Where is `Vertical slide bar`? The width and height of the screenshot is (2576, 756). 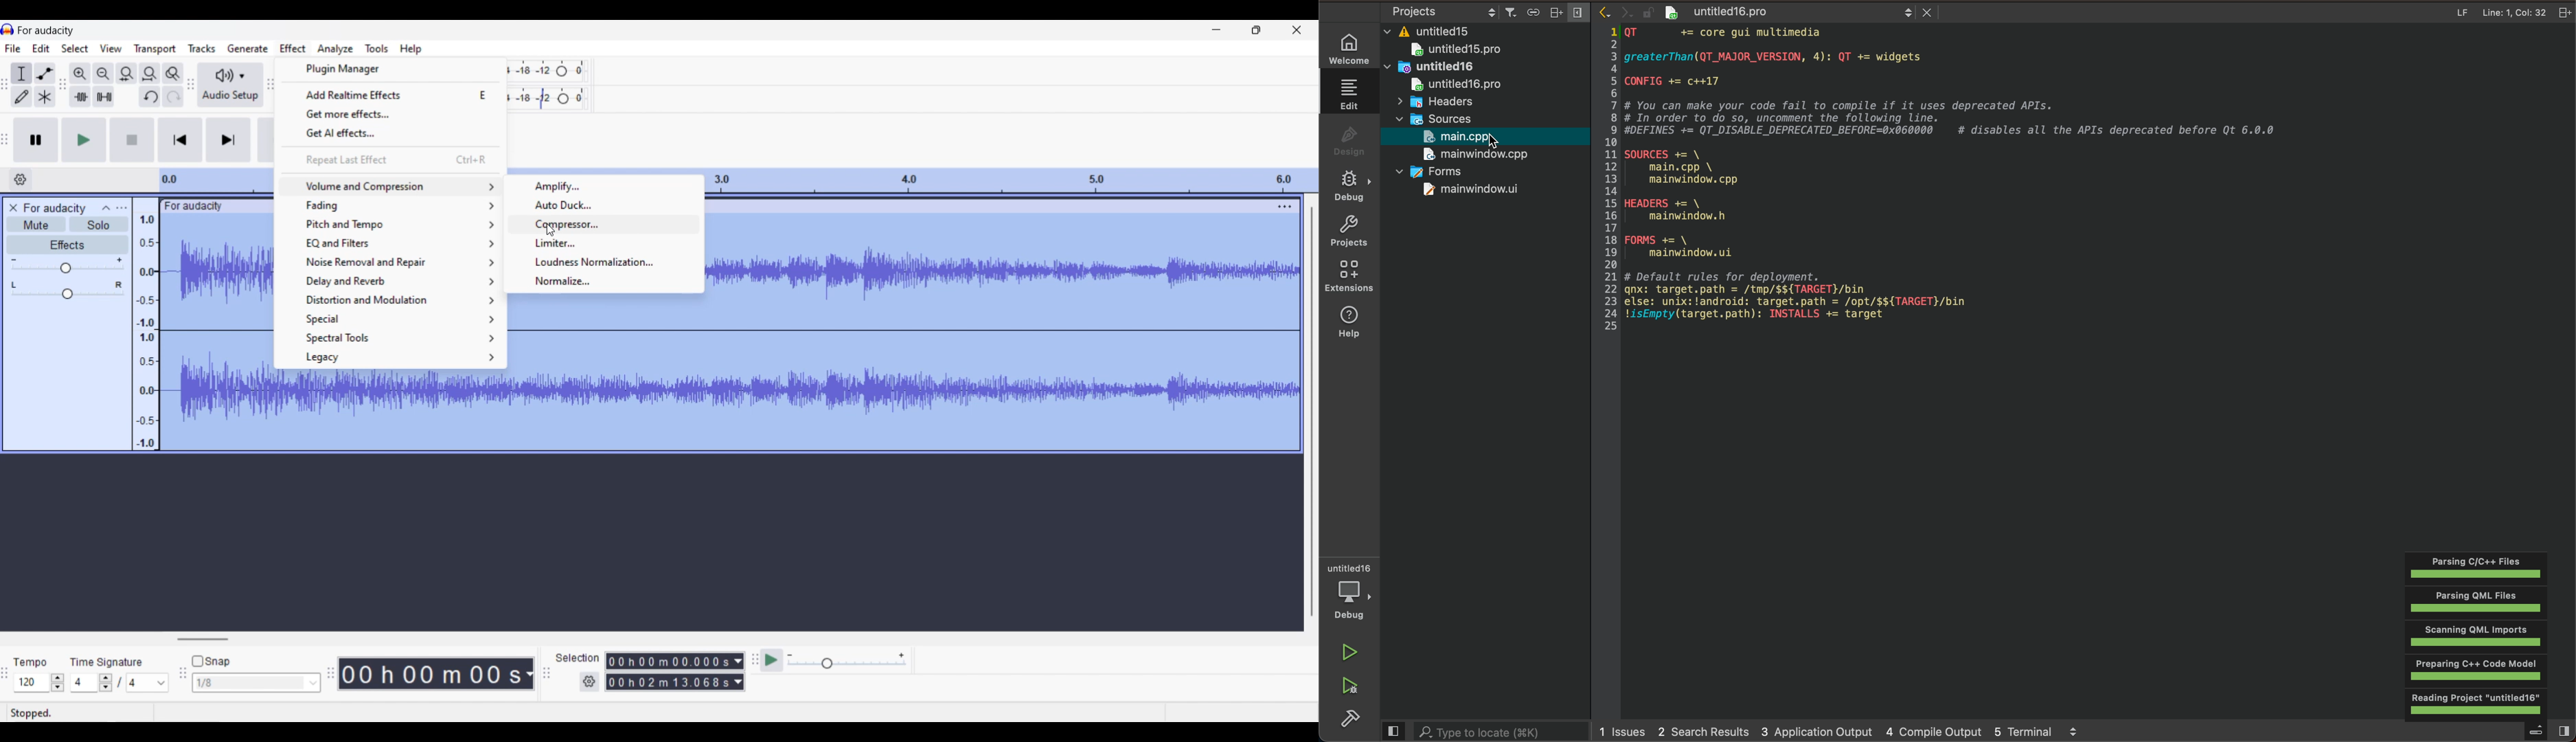 Vertical slide bar is located at coordinates (1312, 413).